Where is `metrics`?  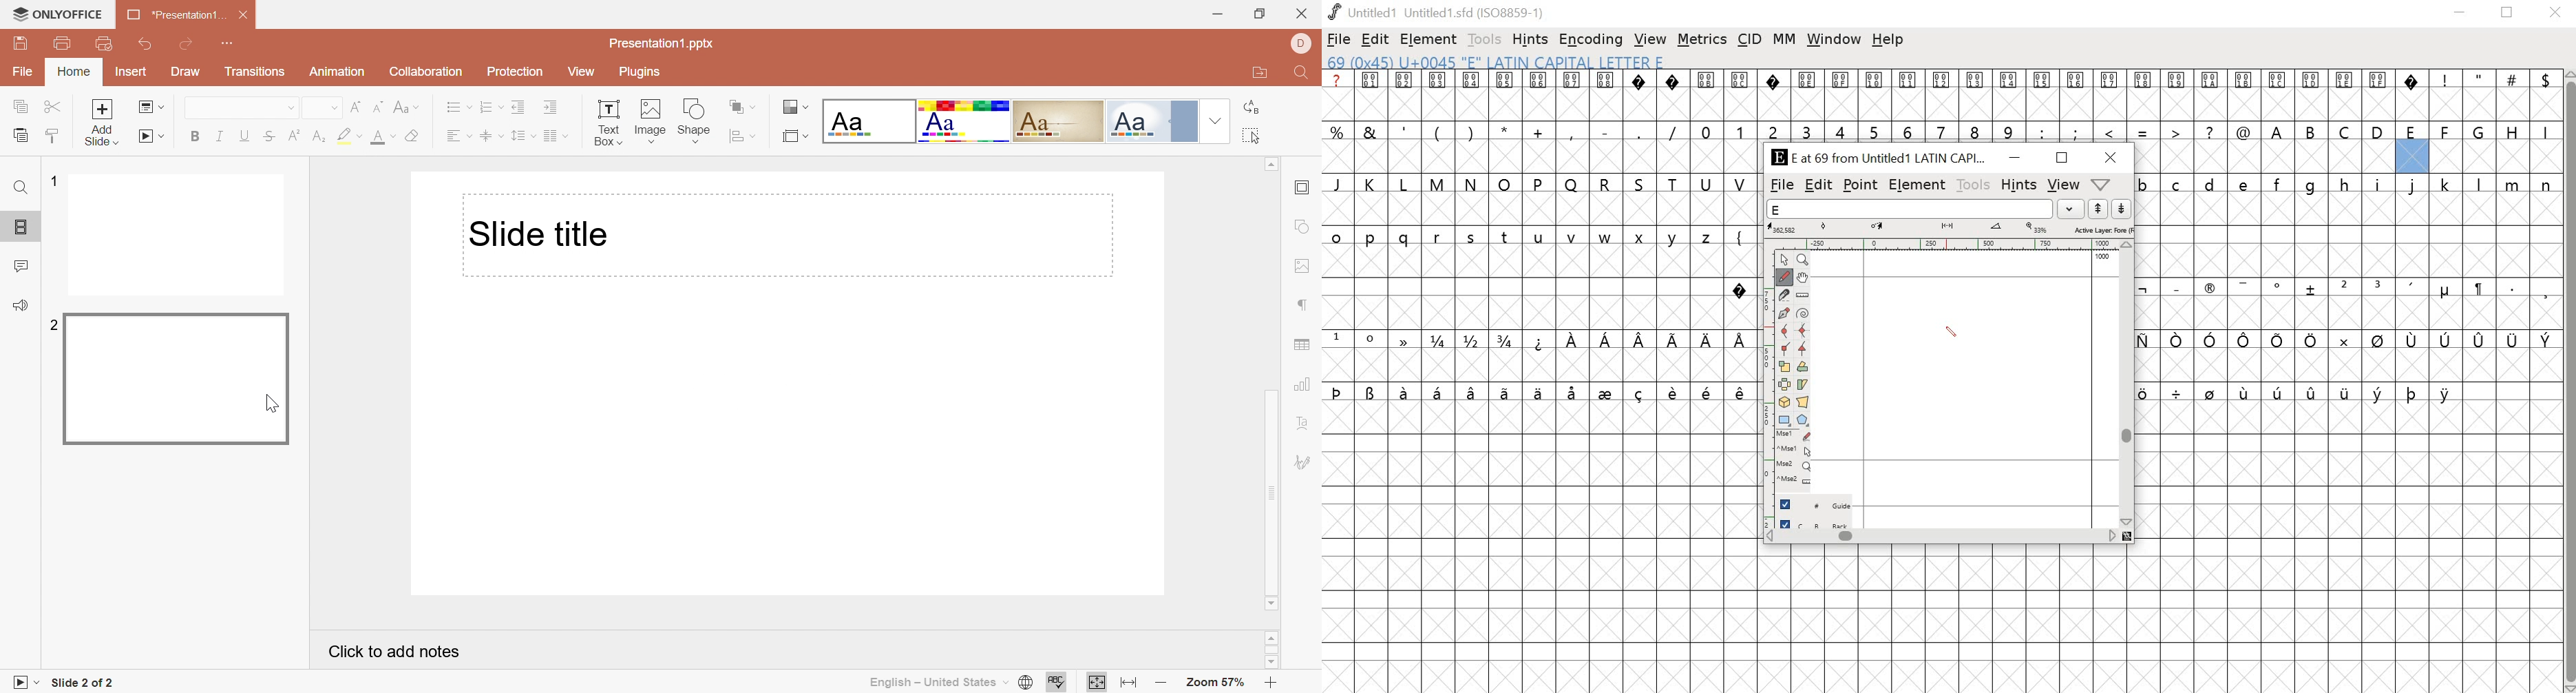
metrics is located at coordinates (1702, 41).